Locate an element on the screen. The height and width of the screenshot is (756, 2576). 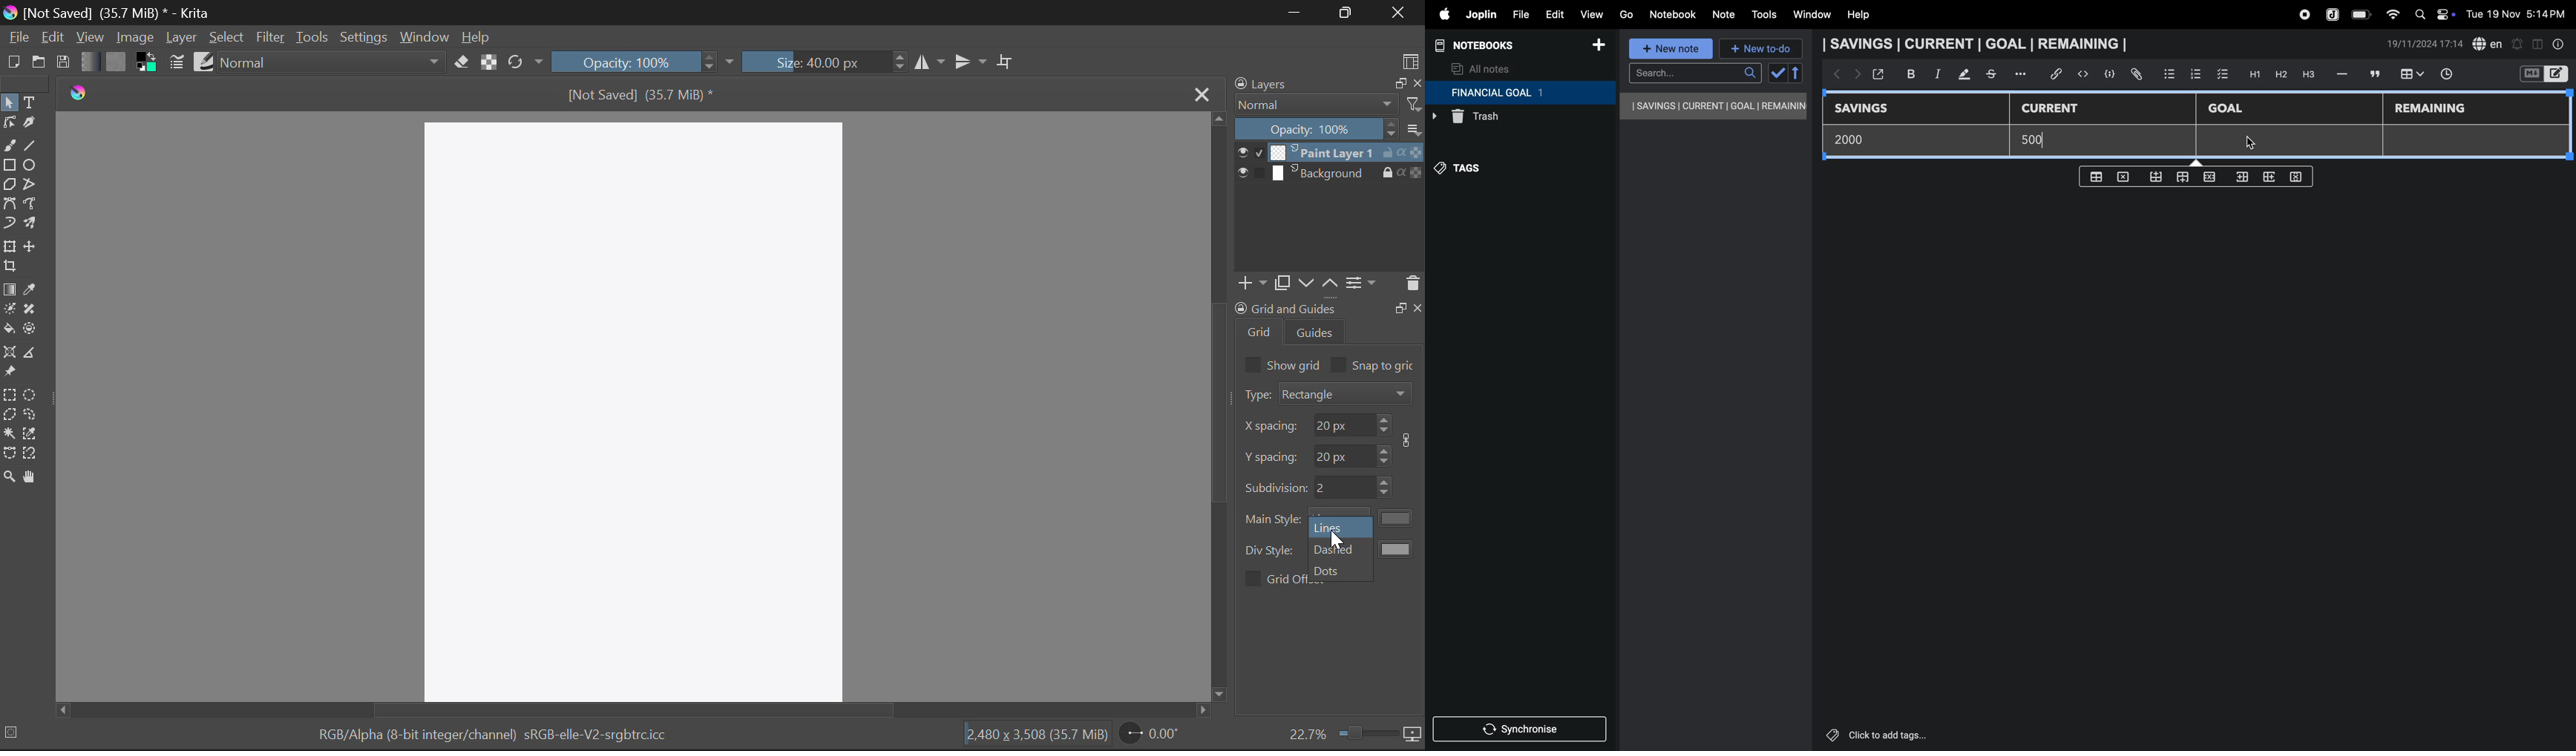
toggle editor is located at coordinates (2538, 43).